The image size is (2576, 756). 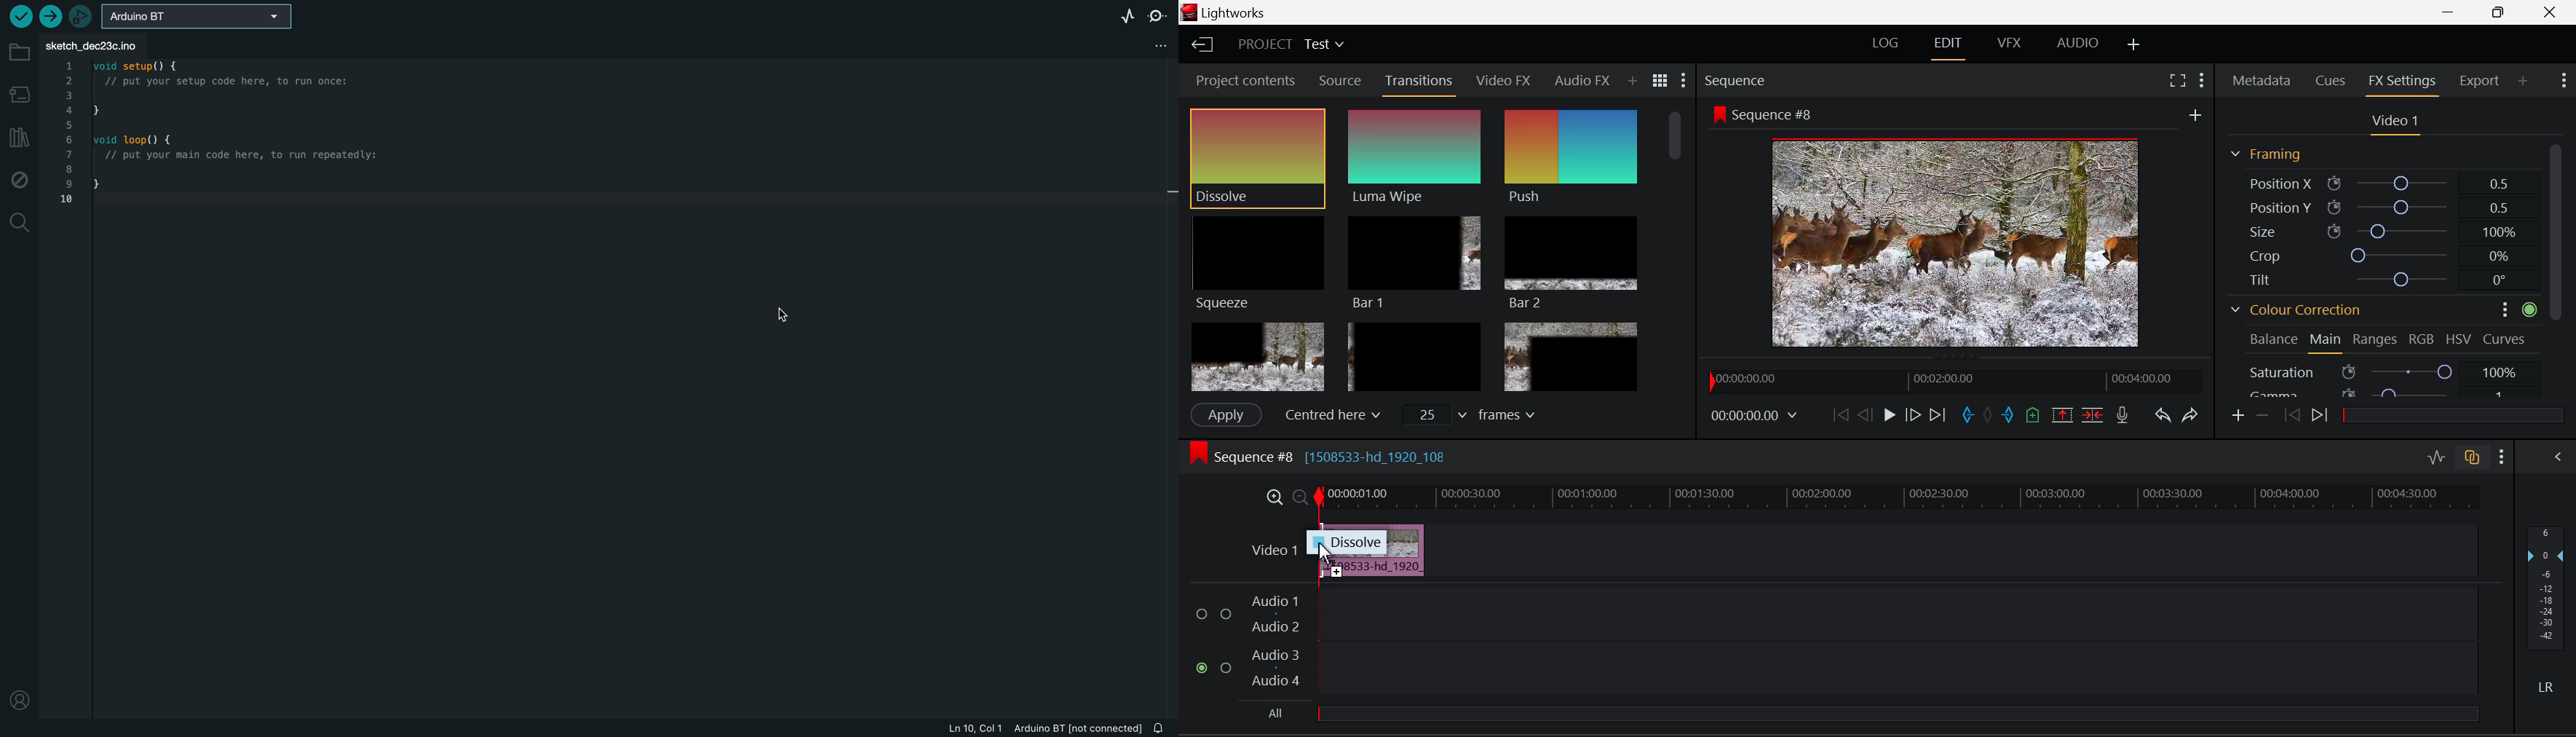 What do you see at coordinates (199, 15) in the screenshot?
I see `board selecter` at bounding box center [199, 15].